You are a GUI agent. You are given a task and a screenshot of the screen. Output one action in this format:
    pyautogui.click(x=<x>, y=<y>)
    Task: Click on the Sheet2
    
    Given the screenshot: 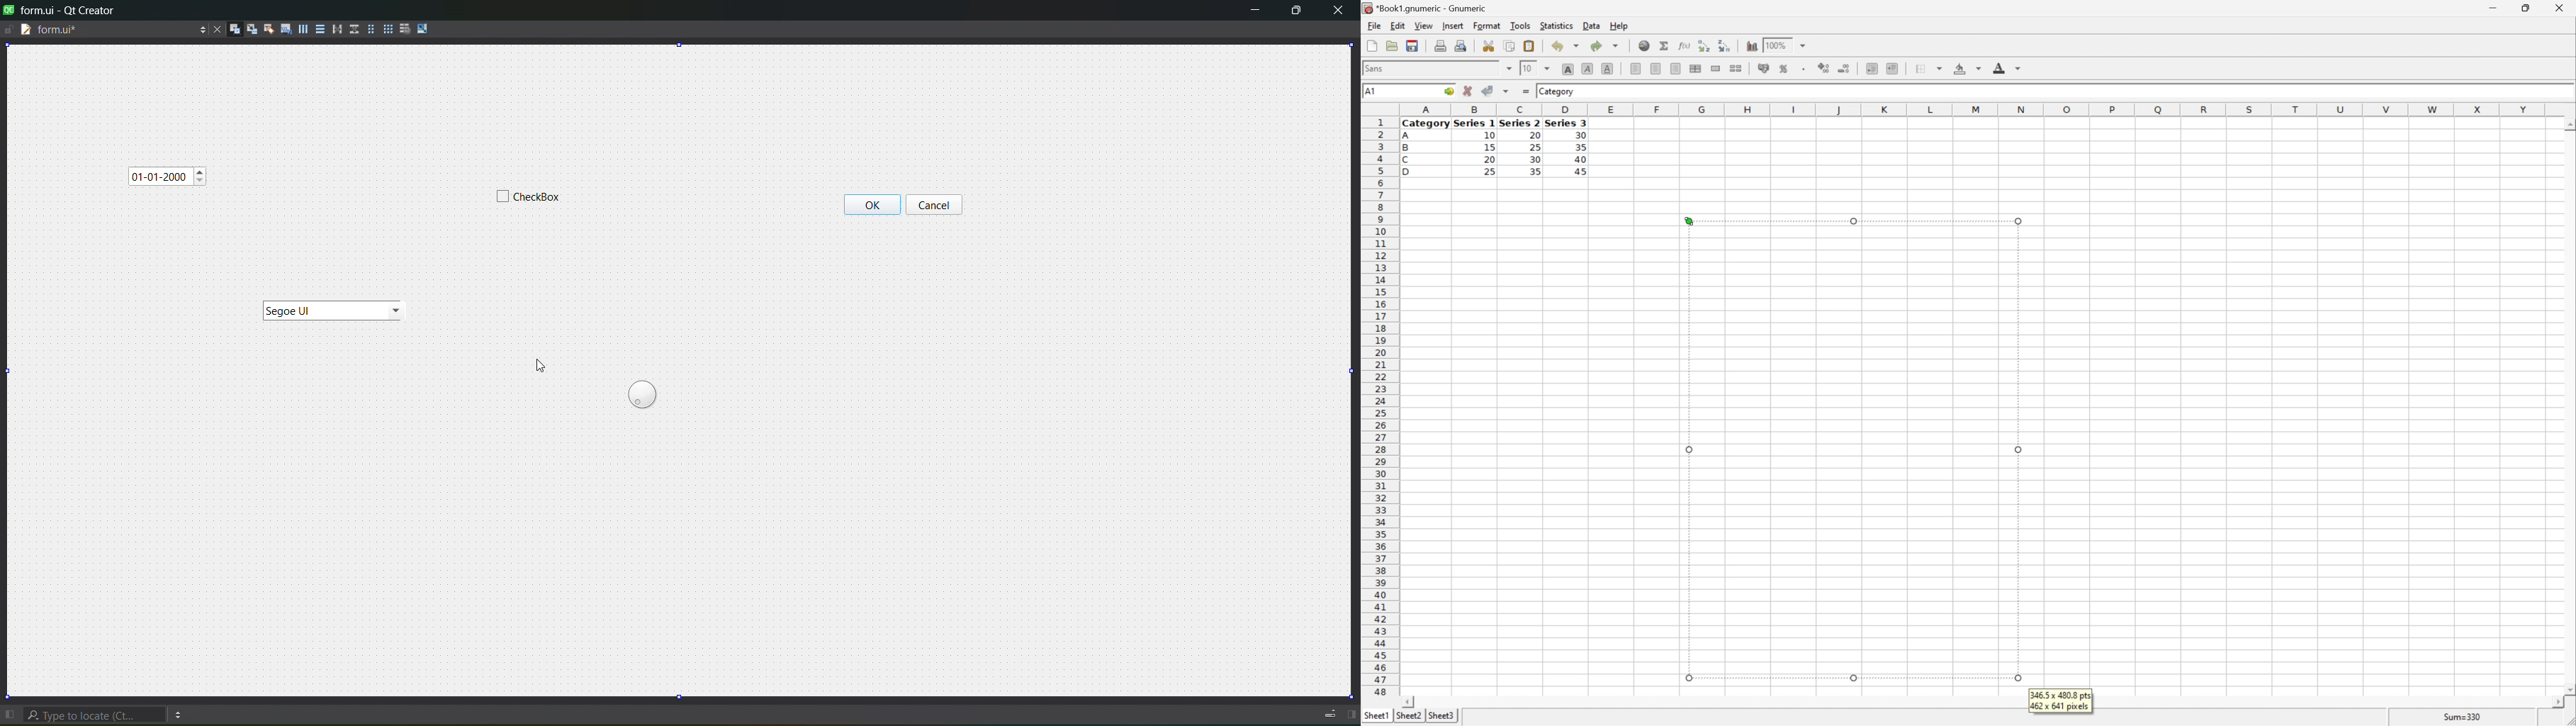 What is the action you would take?
    pyautogui.click(x=1409, y=716)
    